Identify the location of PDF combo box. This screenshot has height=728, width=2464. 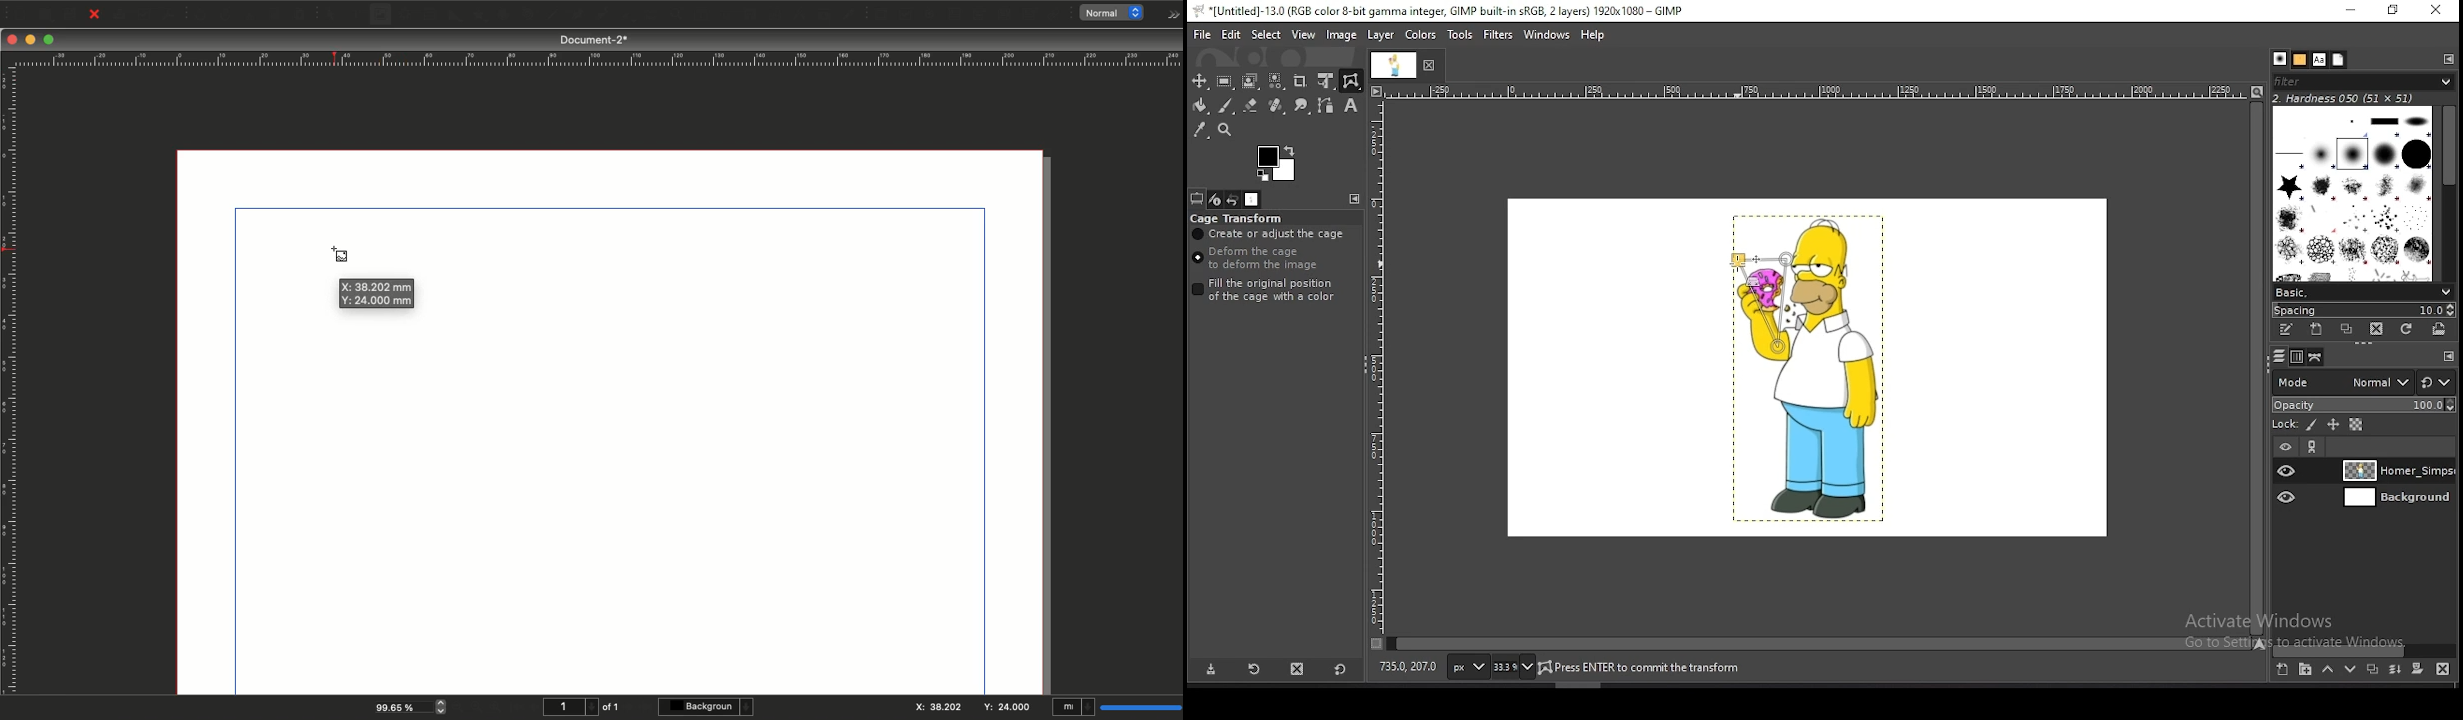
(978, 15).